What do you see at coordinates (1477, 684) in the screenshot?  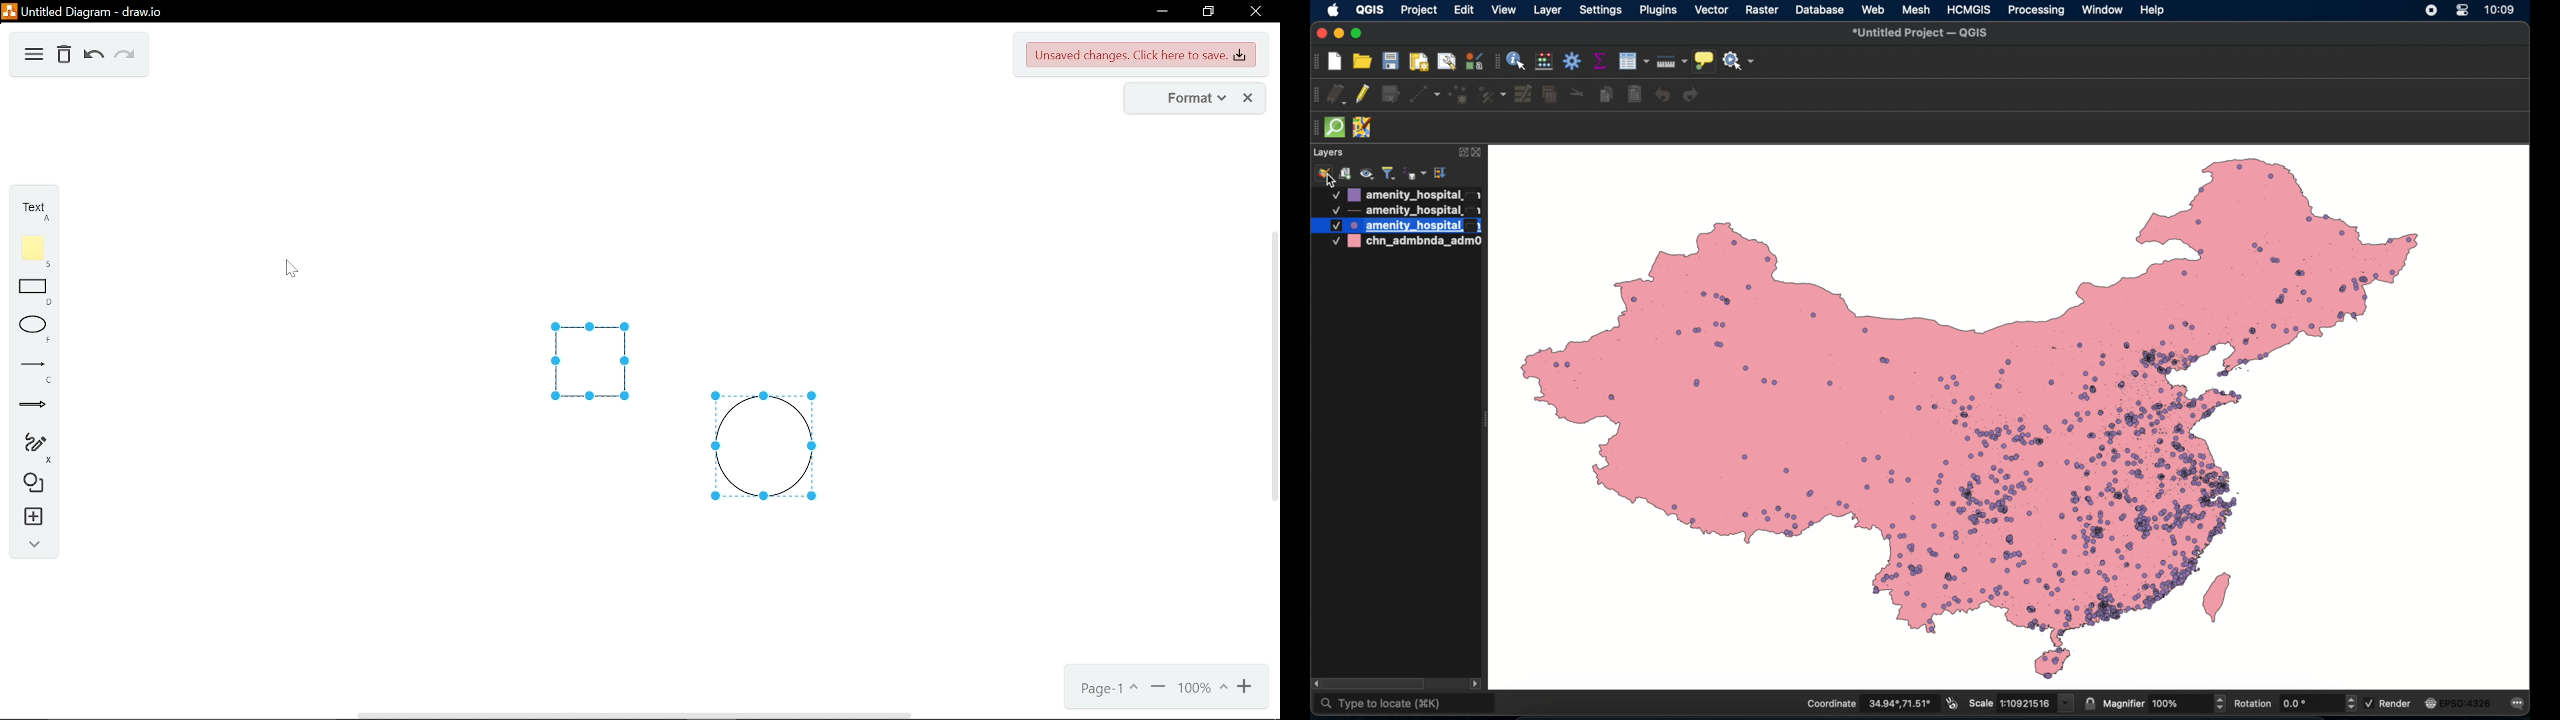 I see `scroll right arrow` at bounding box center [1477, 684].